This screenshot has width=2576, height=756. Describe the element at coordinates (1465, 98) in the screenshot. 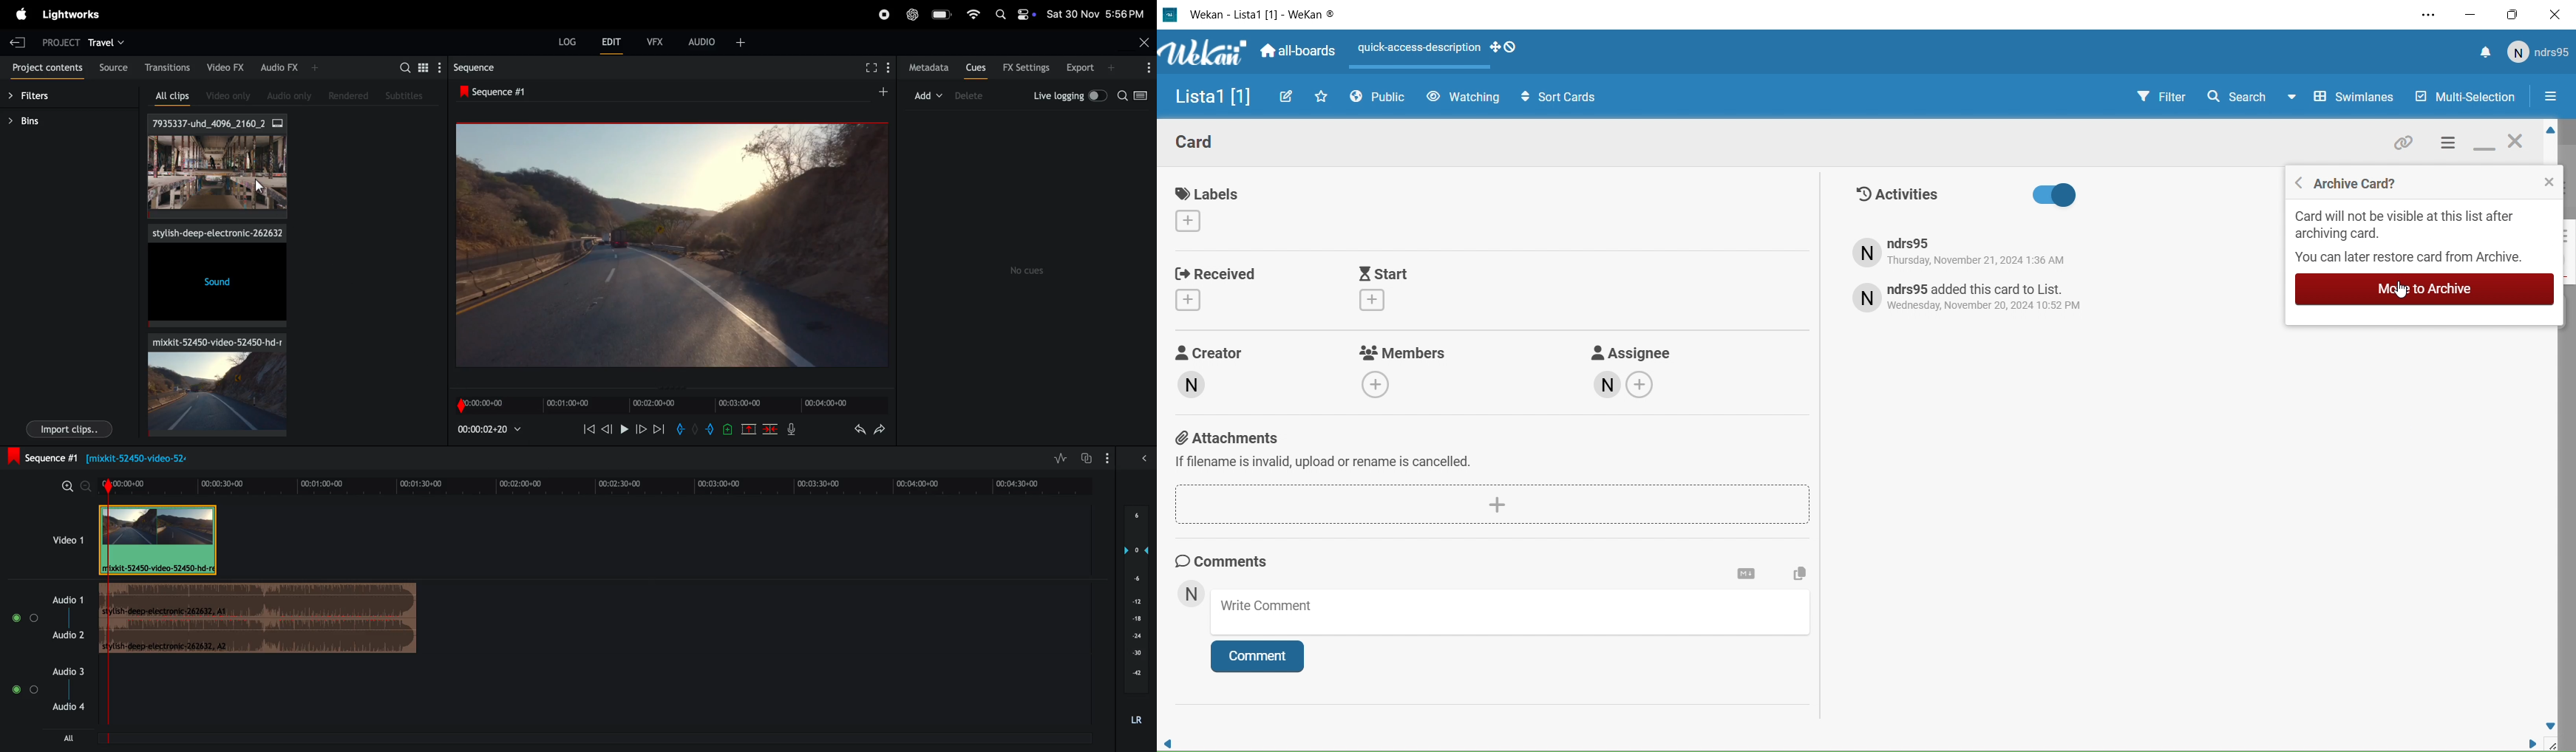

I see `Watchin` at that location.